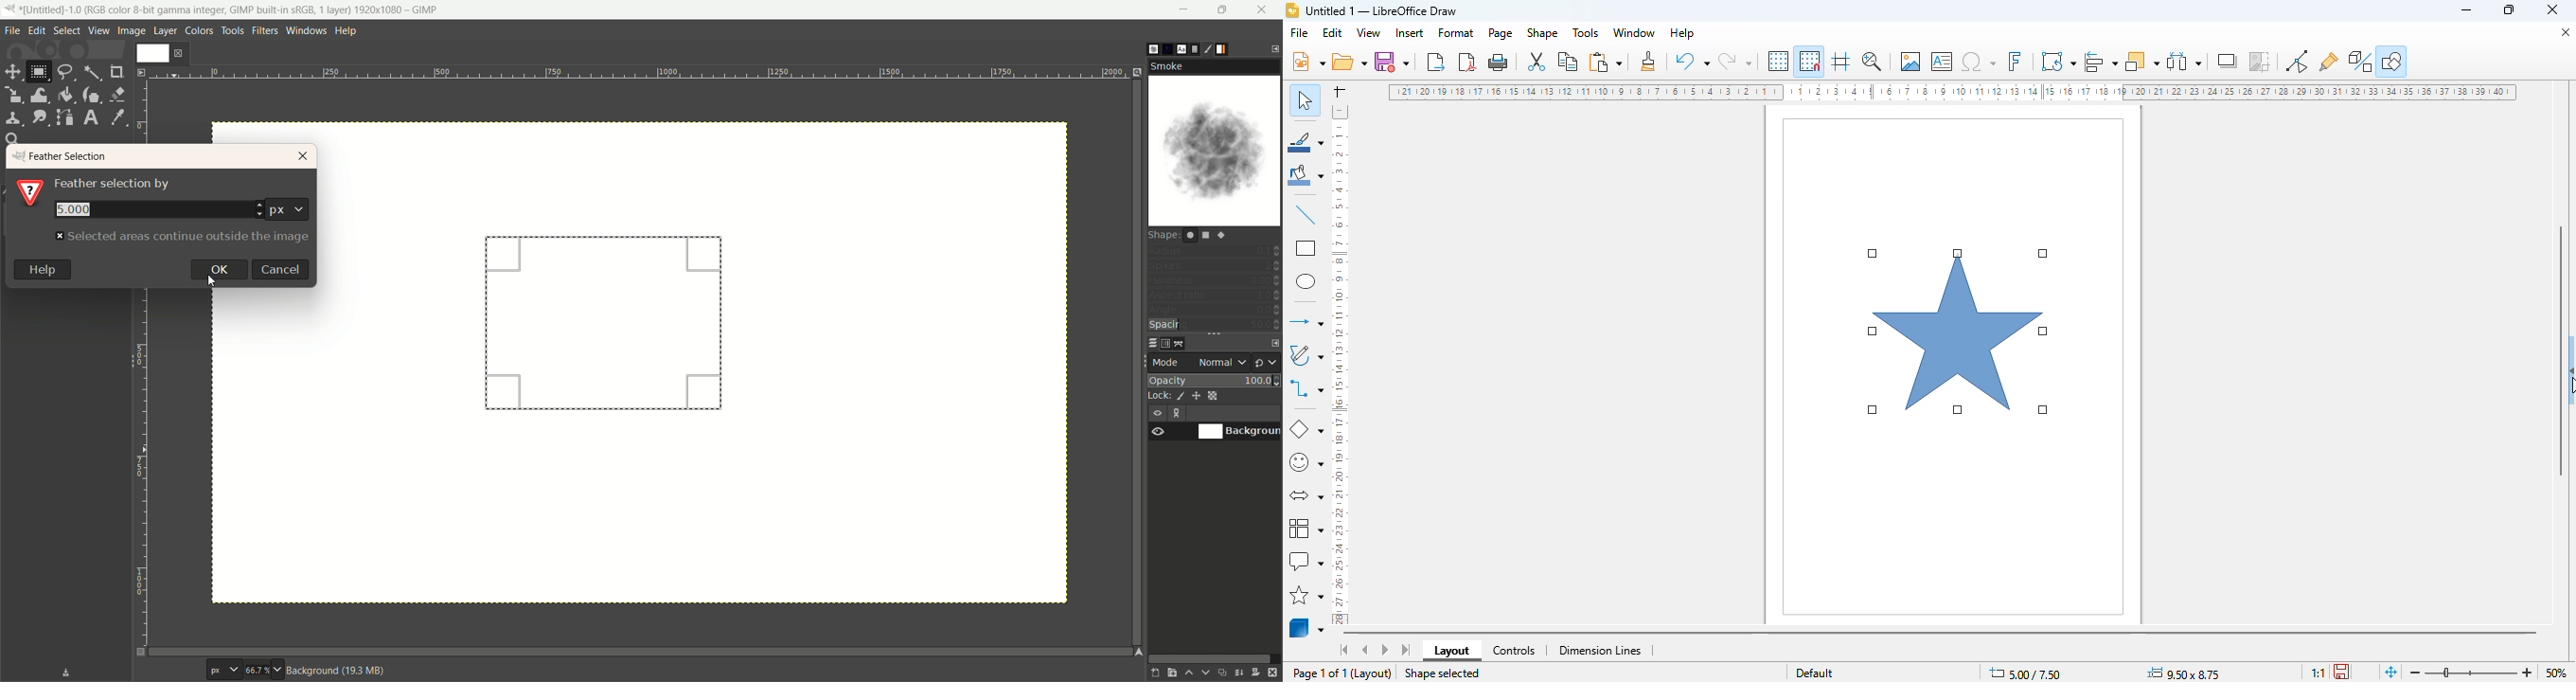  Describe the element at coordinates (286, 208) in the screenshot. I see `pixel` at that location.